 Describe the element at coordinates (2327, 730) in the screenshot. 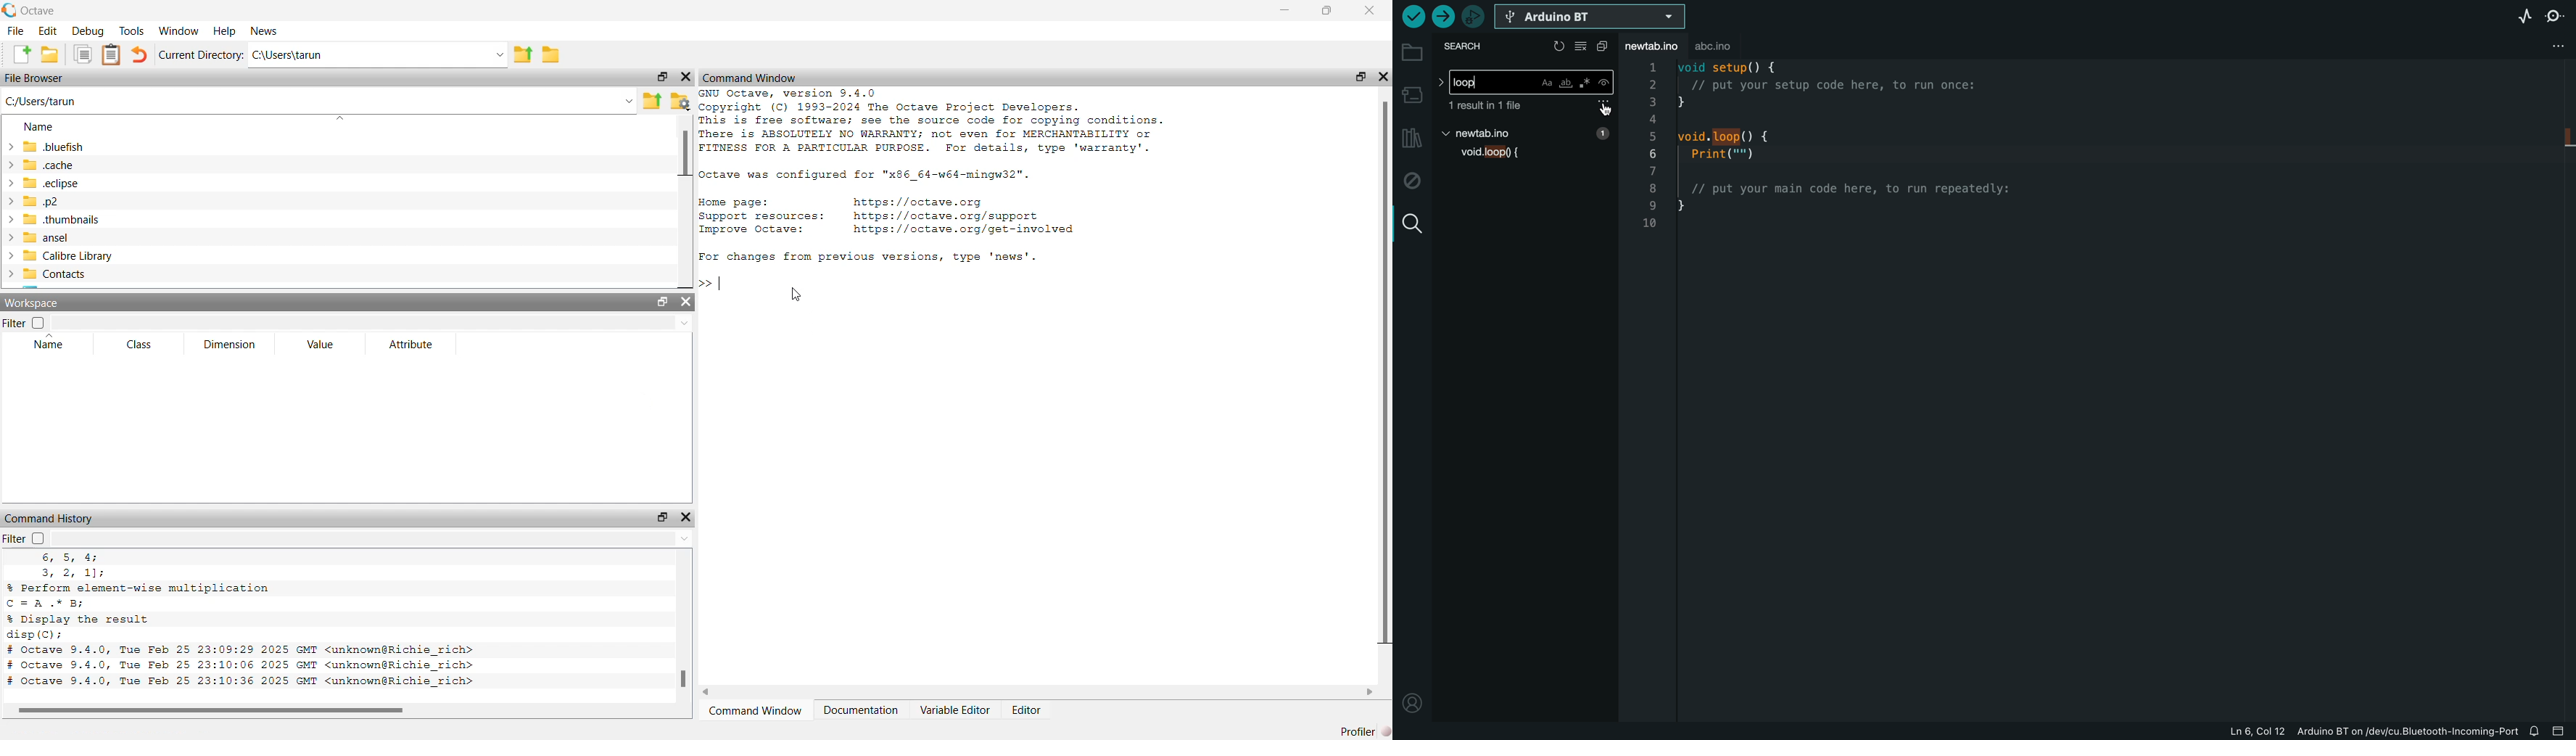

I see `file information` at that location.